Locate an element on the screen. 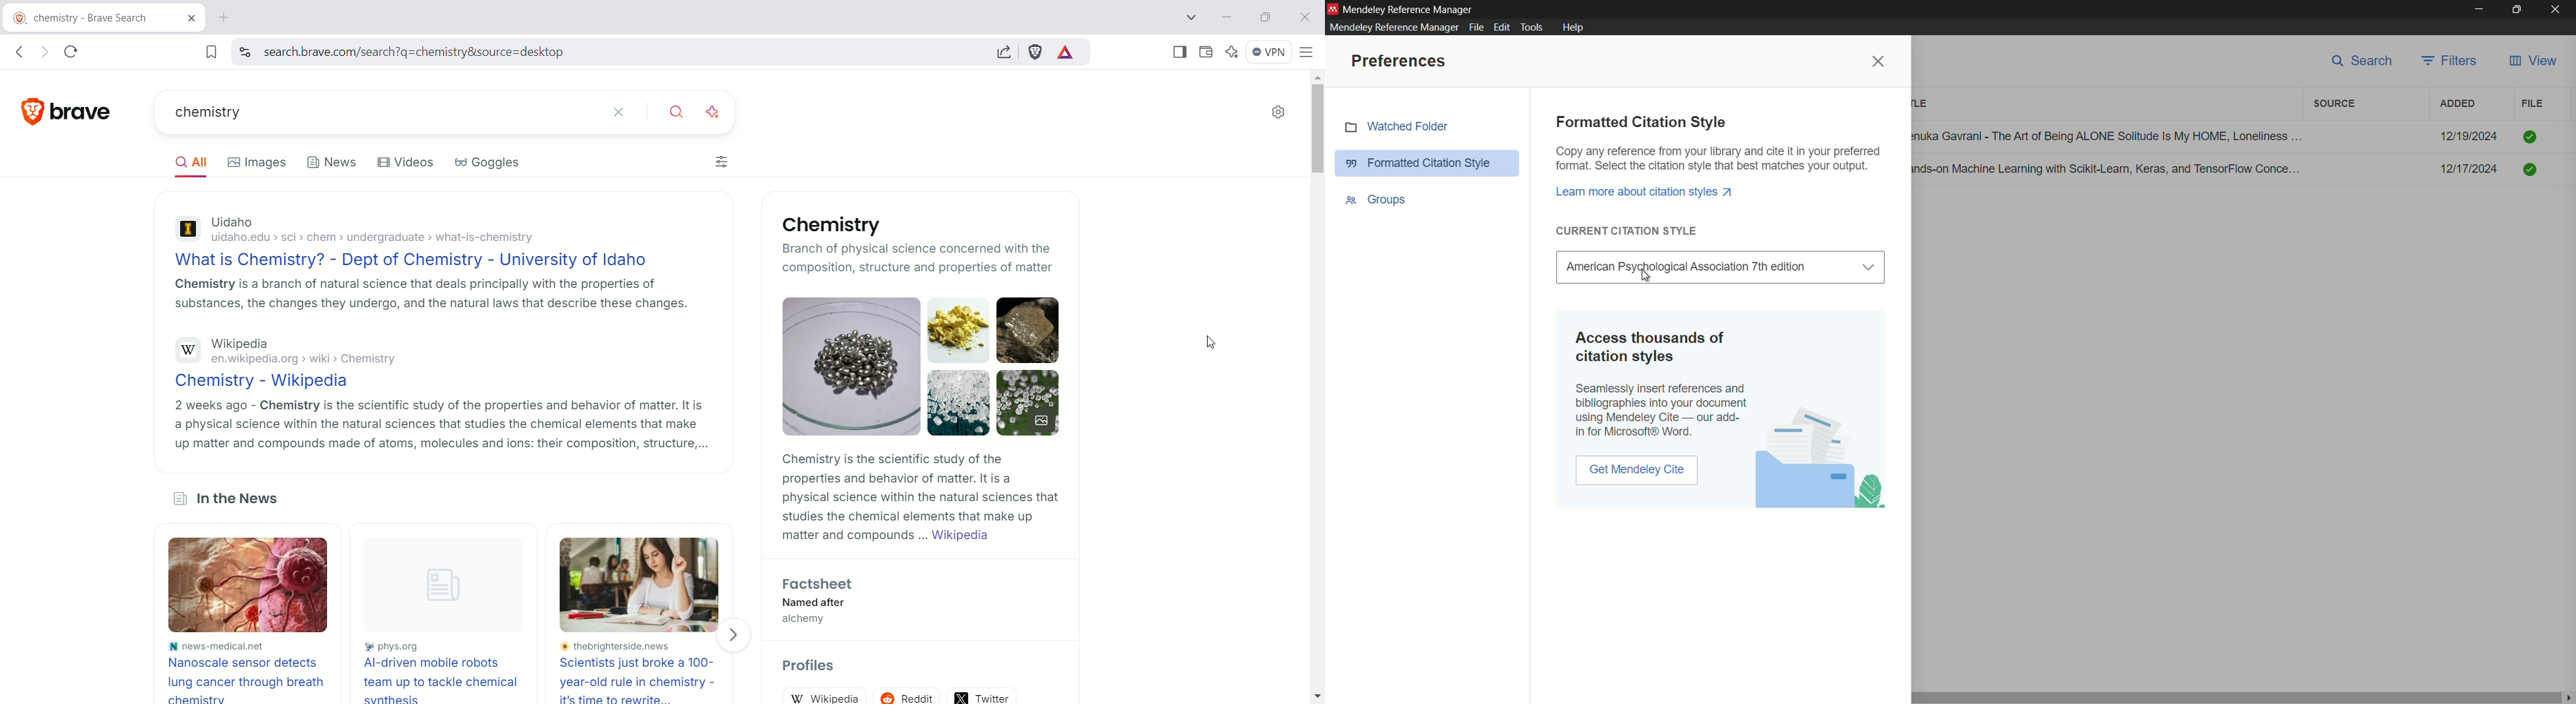 The image size is (2576, 728). filters is located at coordinates (723, 164).